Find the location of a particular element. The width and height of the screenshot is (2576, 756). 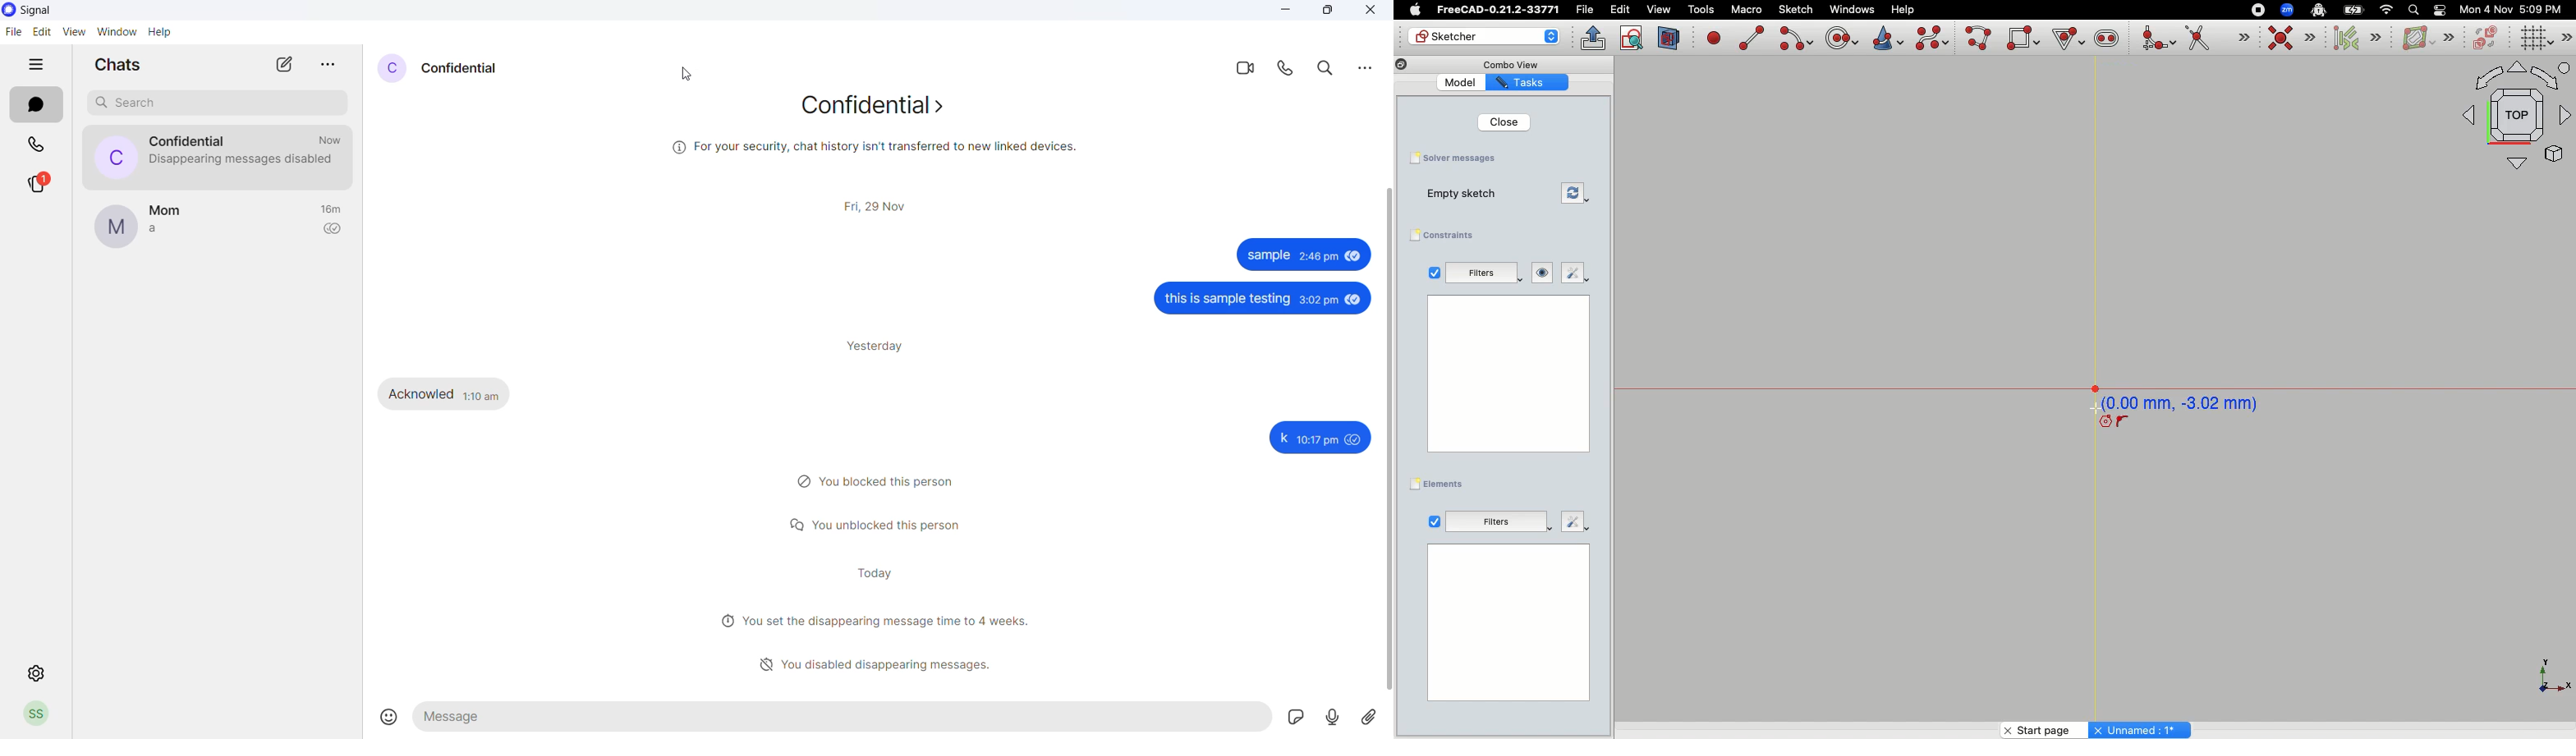

Search is located at coordinates (2413, 9).